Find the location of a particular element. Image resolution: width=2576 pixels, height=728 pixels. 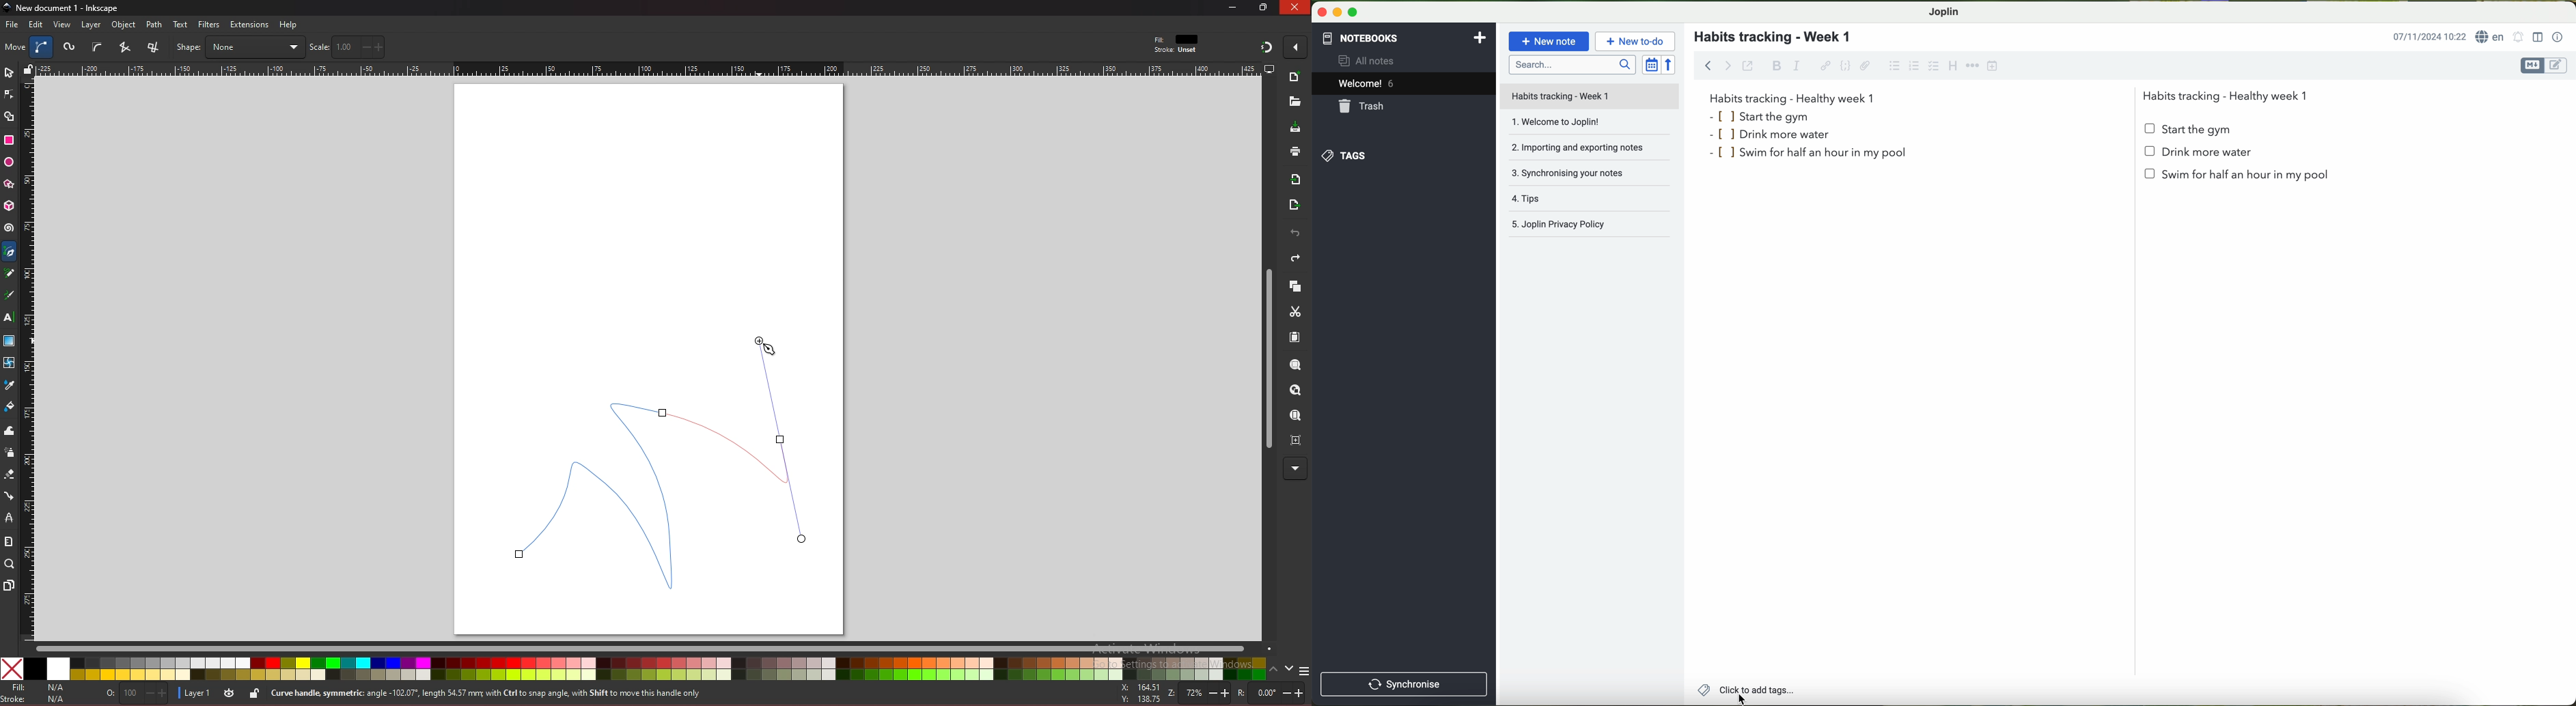

help is located at coordinates (289, 25).